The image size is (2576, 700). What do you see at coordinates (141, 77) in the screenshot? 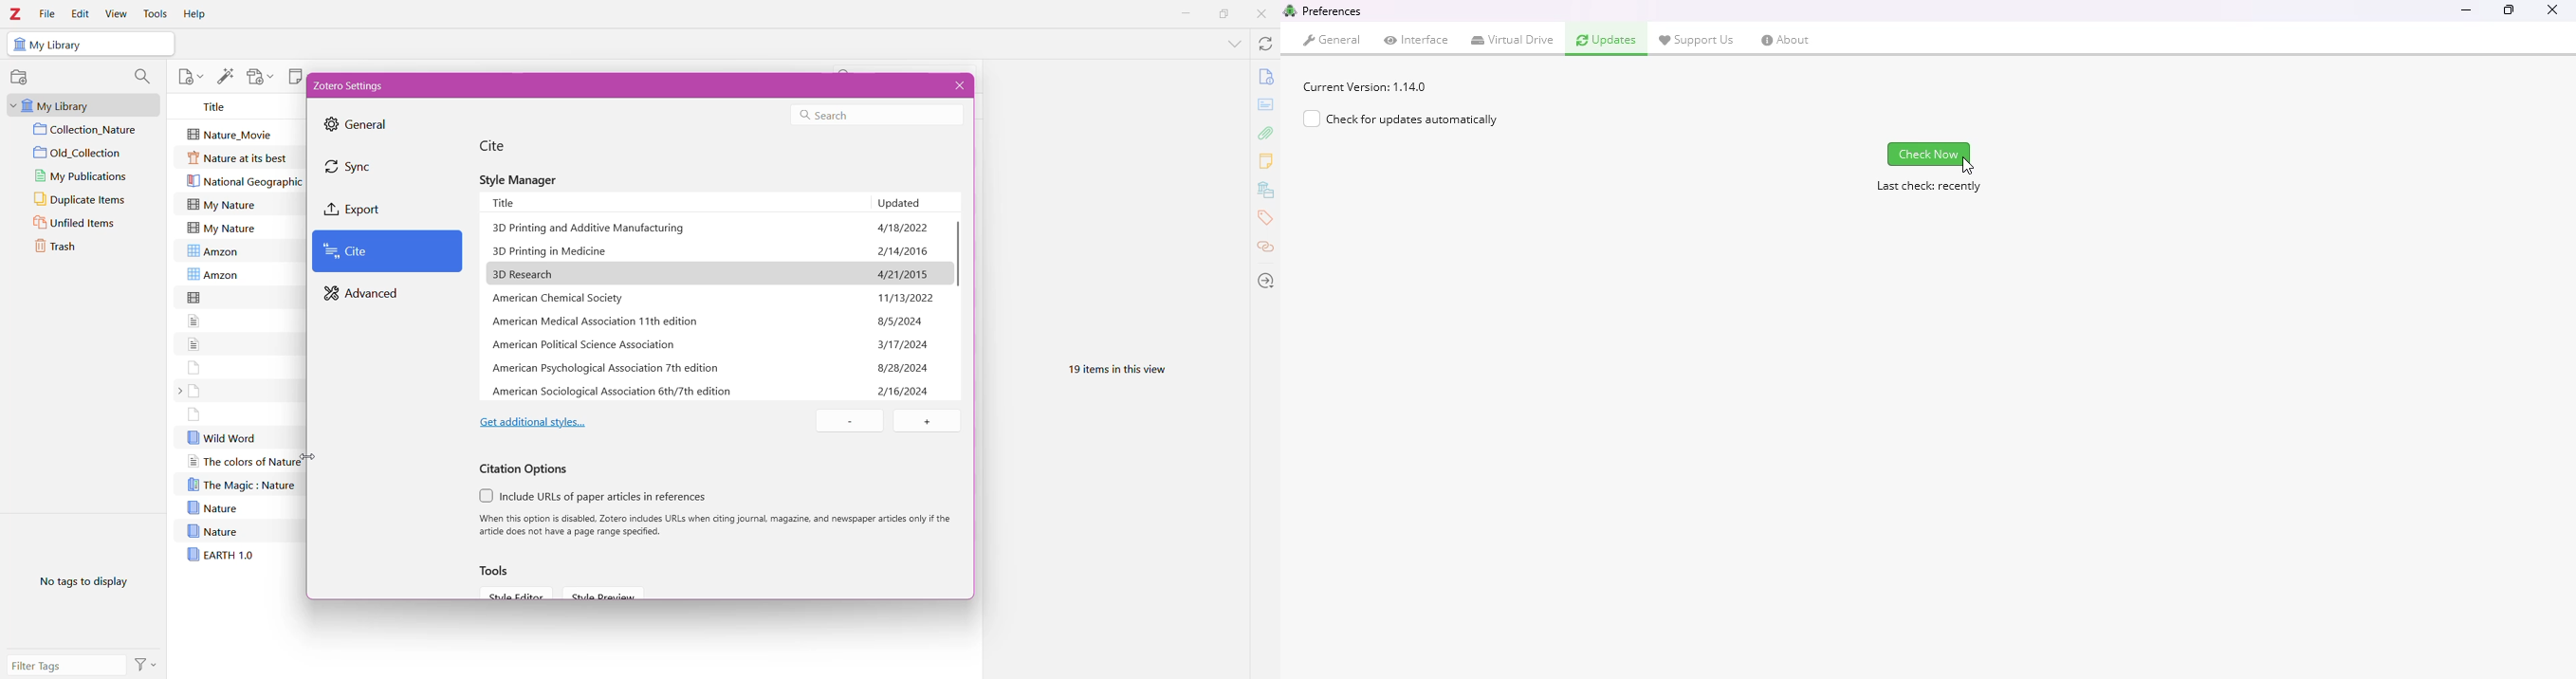
I see `Filter Collections` at bounding box center [141, 77].